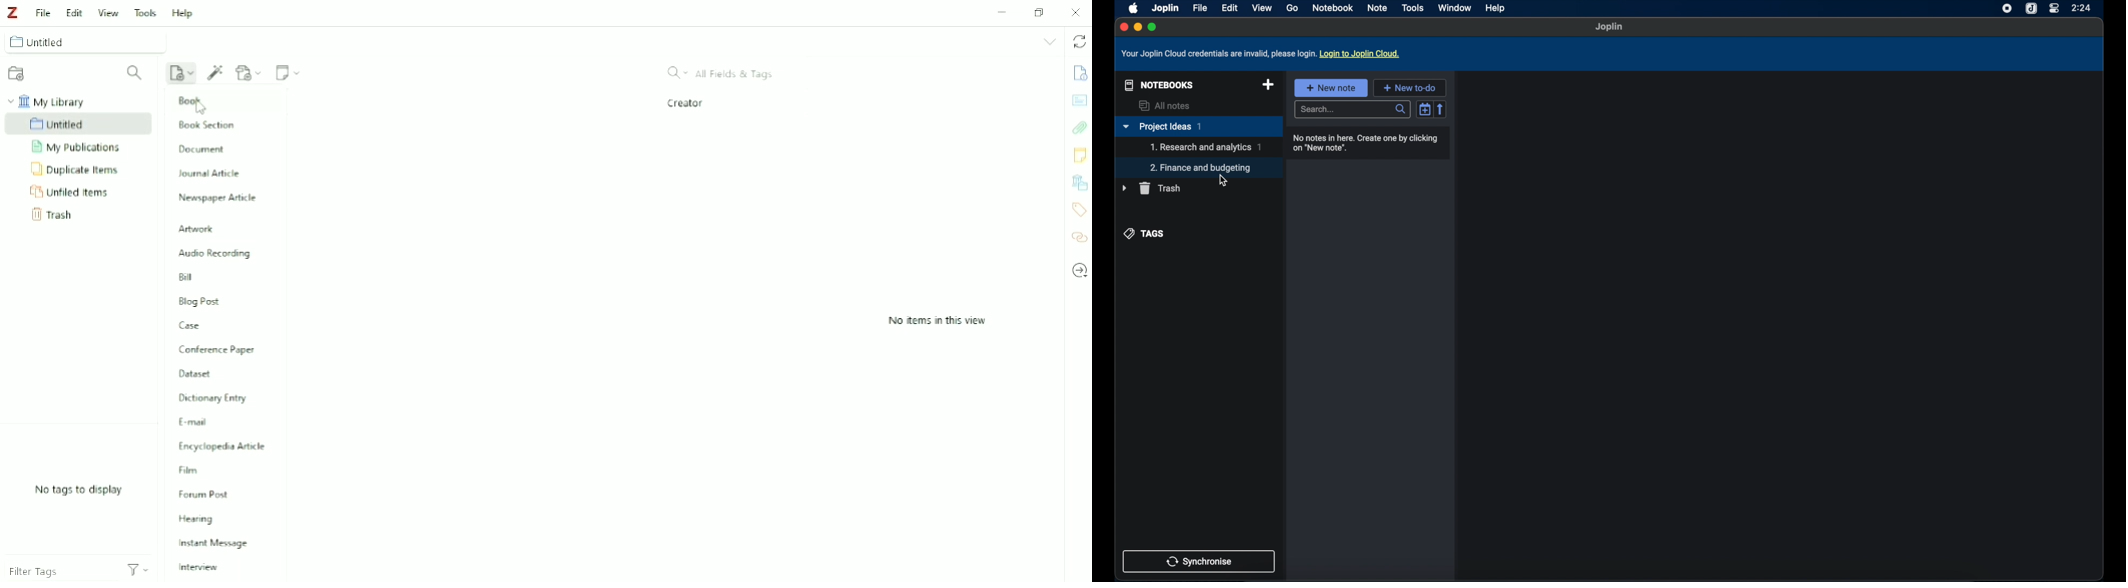 This screenshot has width=2128, height=588. I want to click on Hearing, so click(199, 520).